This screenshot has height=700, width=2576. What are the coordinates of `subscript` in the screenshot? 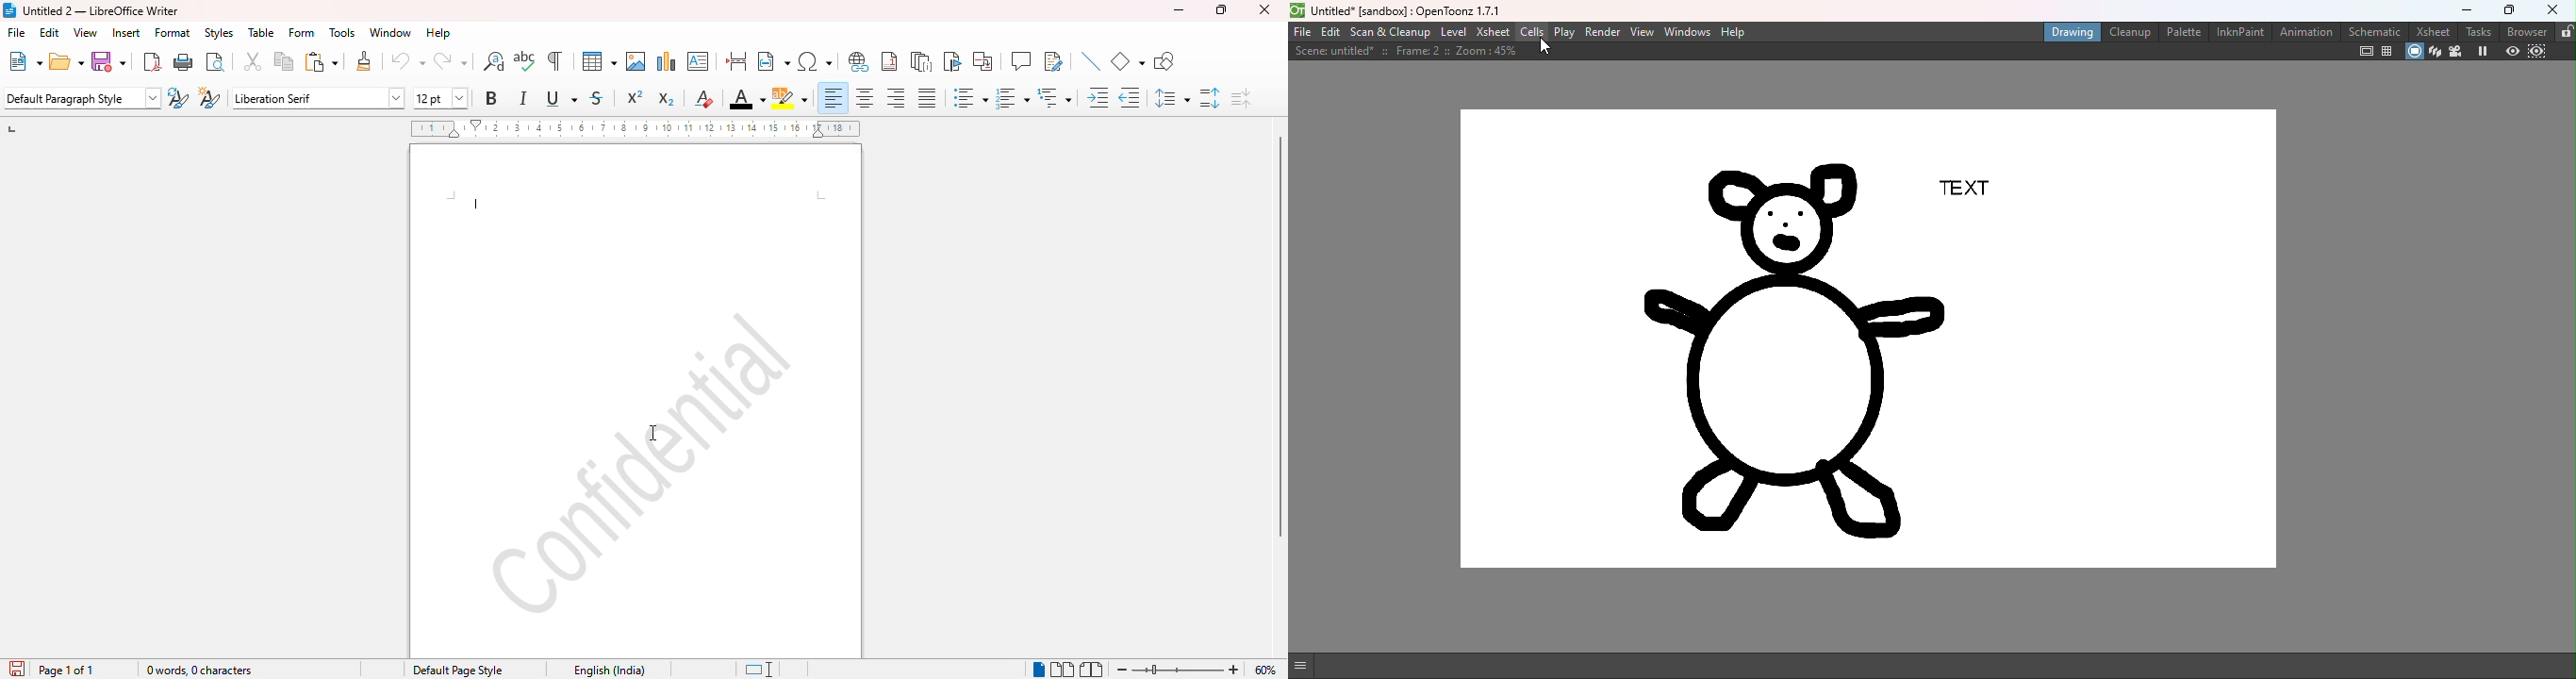 It's located at (666, 99).